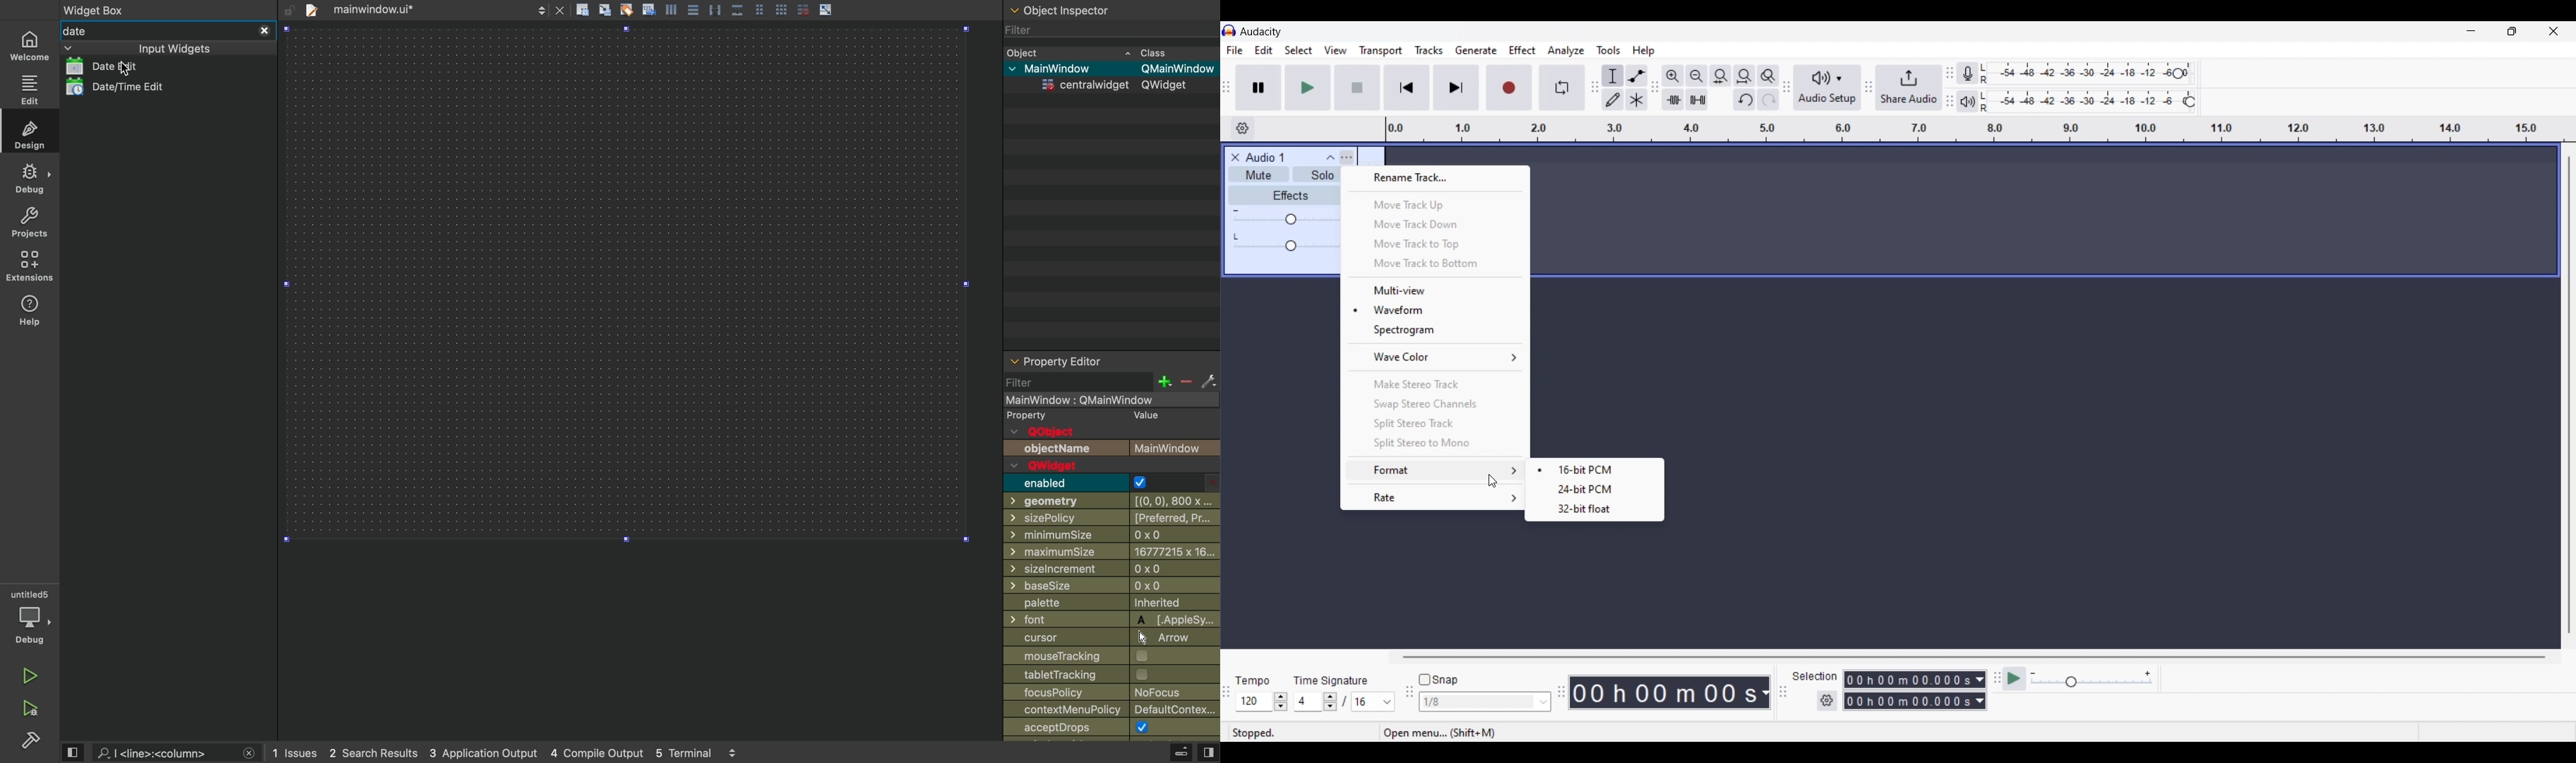 This screenshot has height=784, width=2576. I want to click on L, so click(1237, 236).